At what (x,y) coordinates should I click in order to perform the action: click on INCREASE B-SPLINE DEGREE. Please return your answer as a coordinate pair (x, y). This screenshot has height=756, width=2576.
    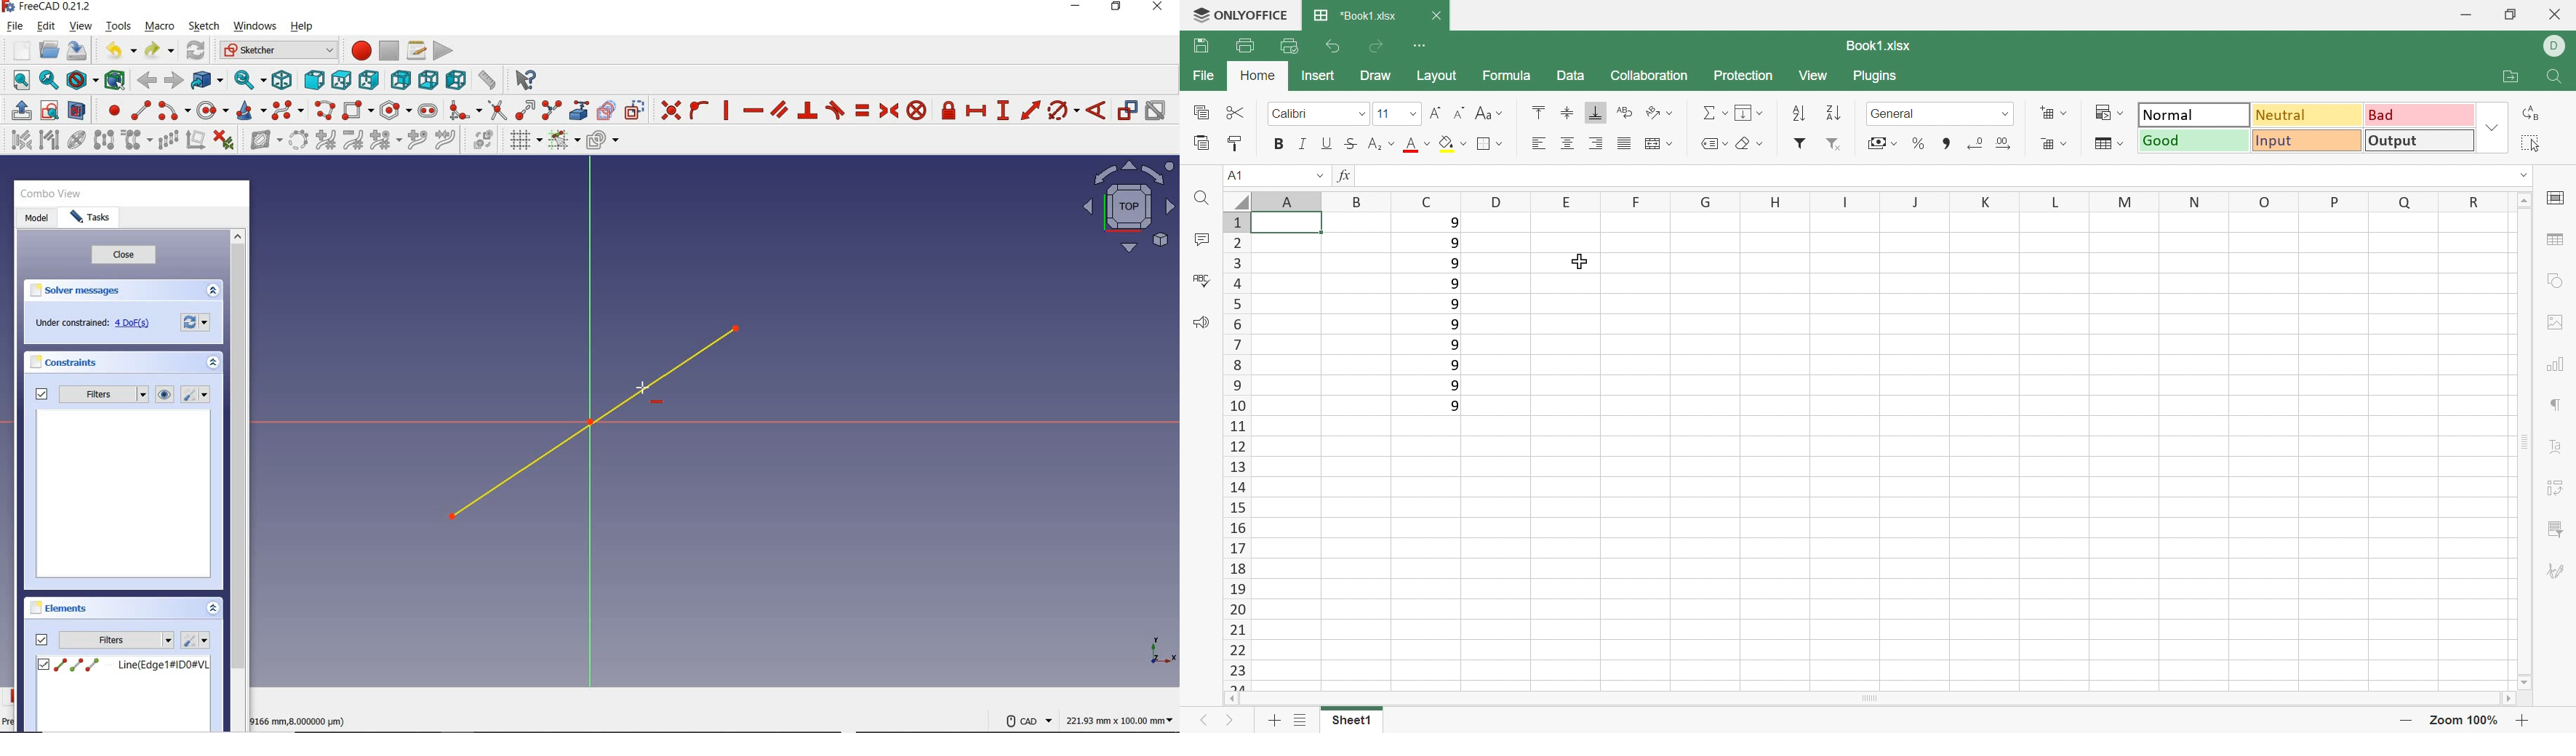
    Looking at the image, I should click on (324, 139).